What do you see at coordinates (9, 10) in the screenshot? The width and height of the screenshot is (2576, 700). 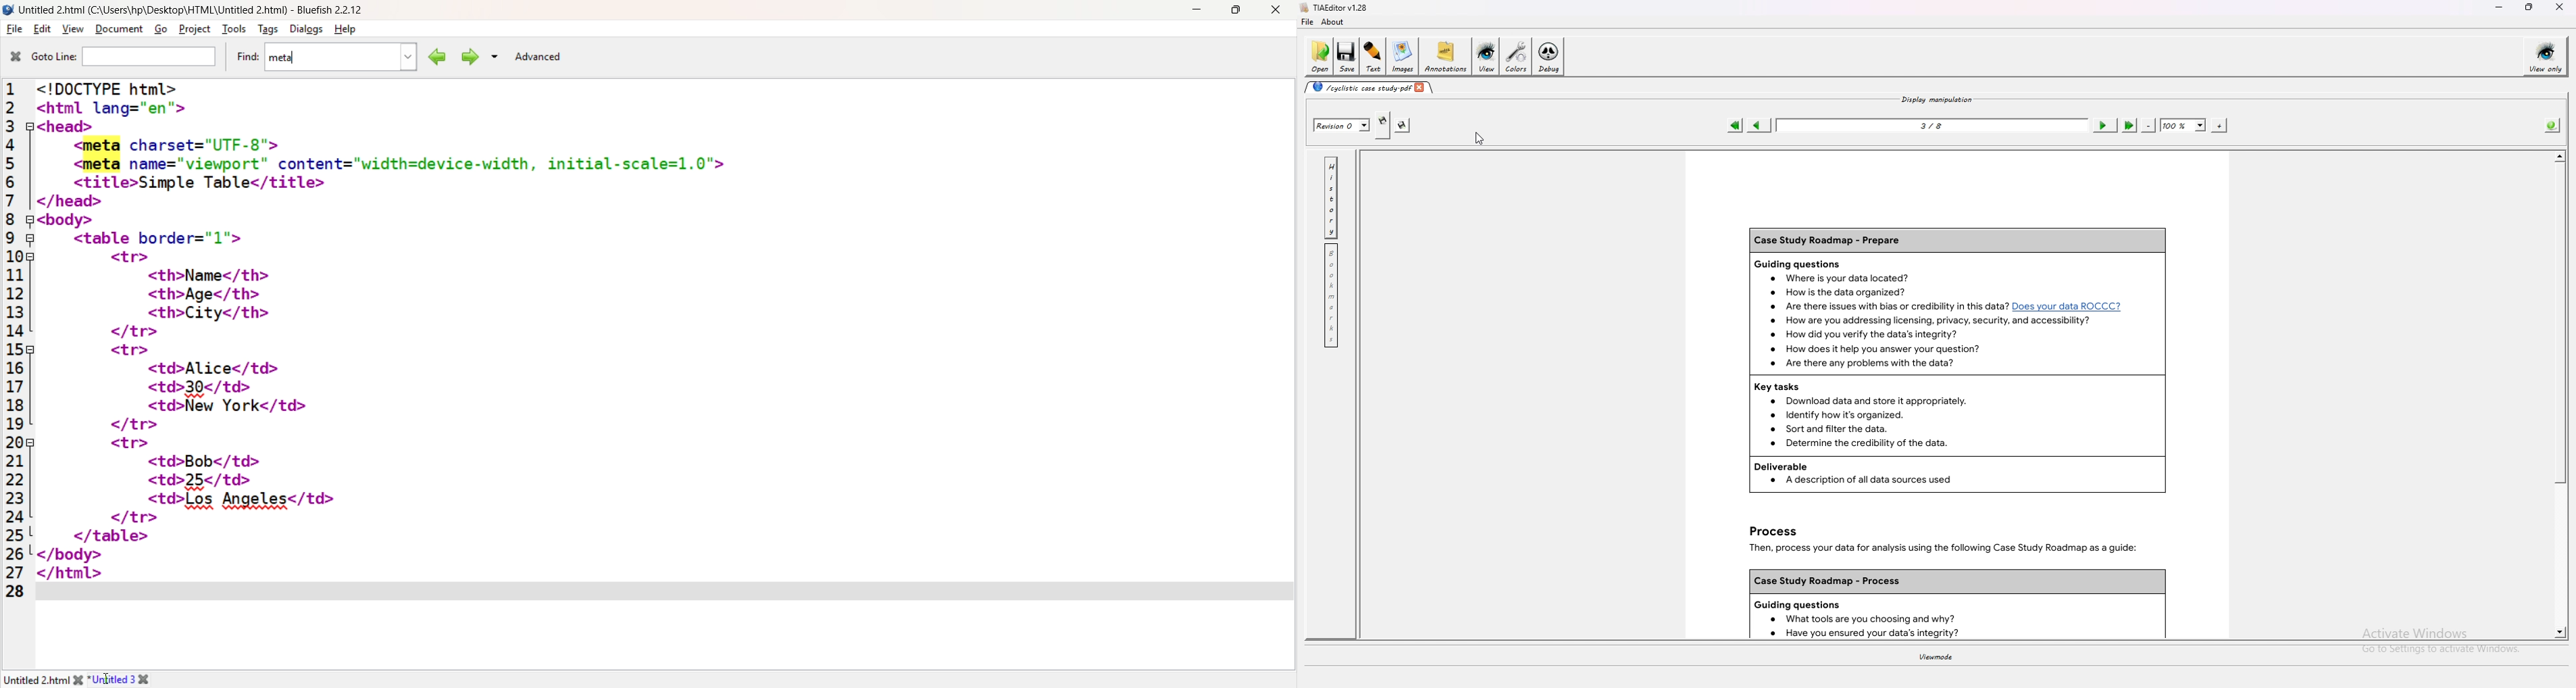 I see `Logo` at bounding box center [9, 10].